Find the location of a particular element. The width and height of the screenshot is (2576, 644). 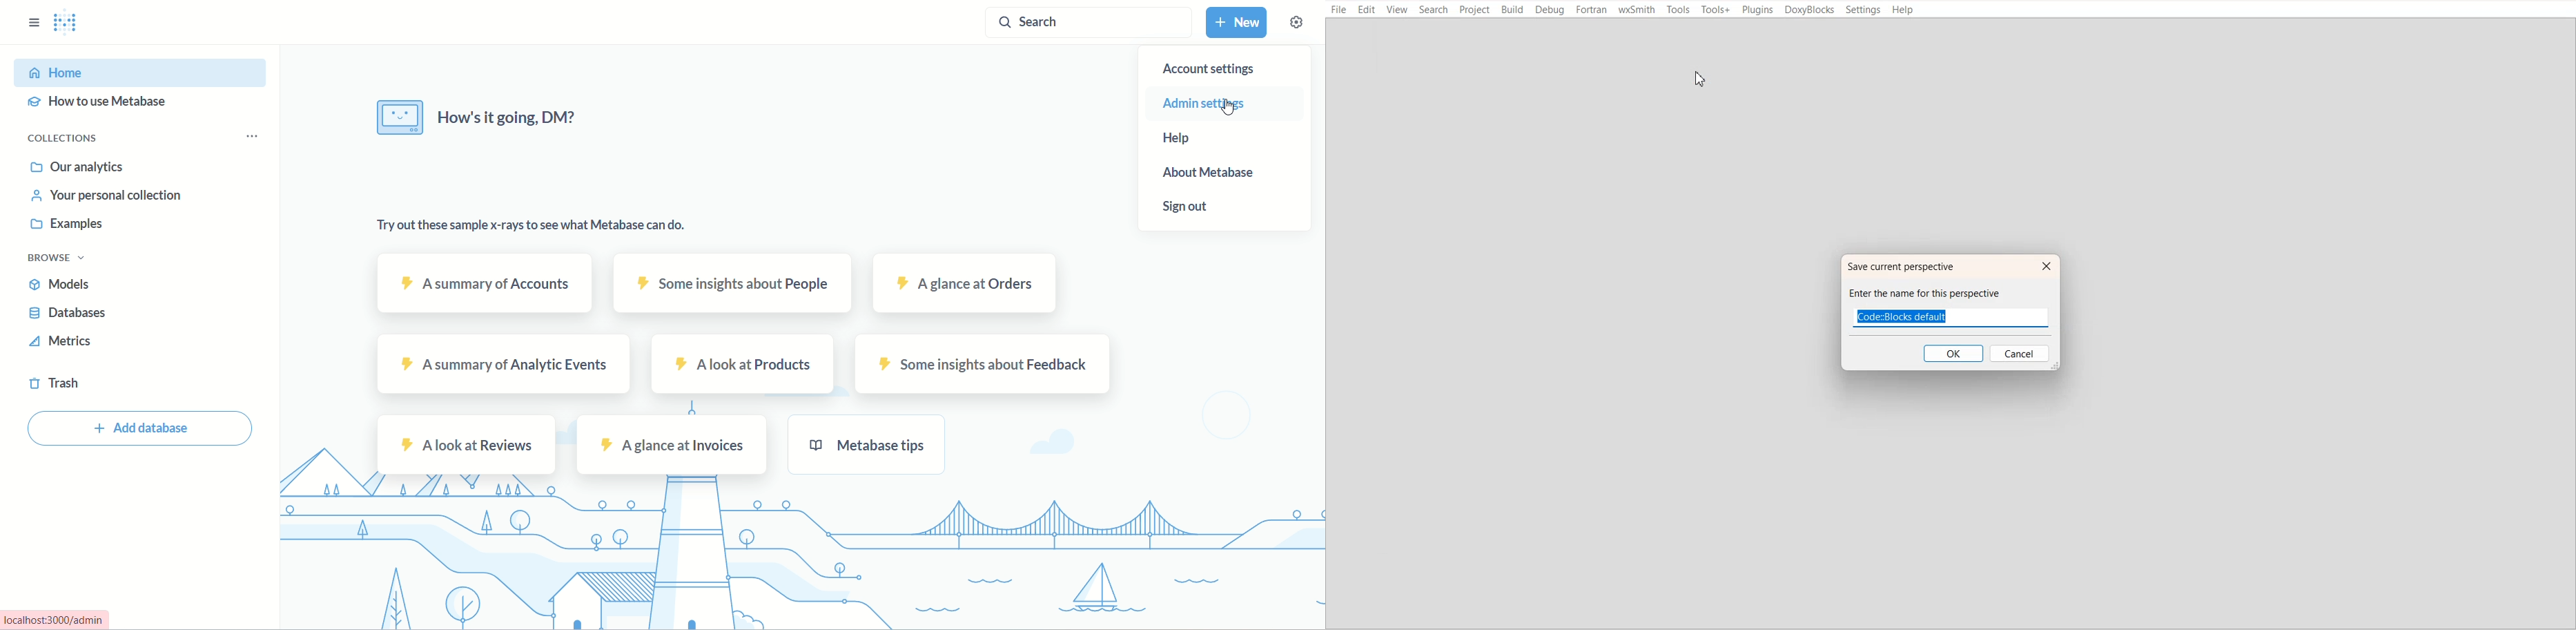

new is located at coordinates (1236, 22).